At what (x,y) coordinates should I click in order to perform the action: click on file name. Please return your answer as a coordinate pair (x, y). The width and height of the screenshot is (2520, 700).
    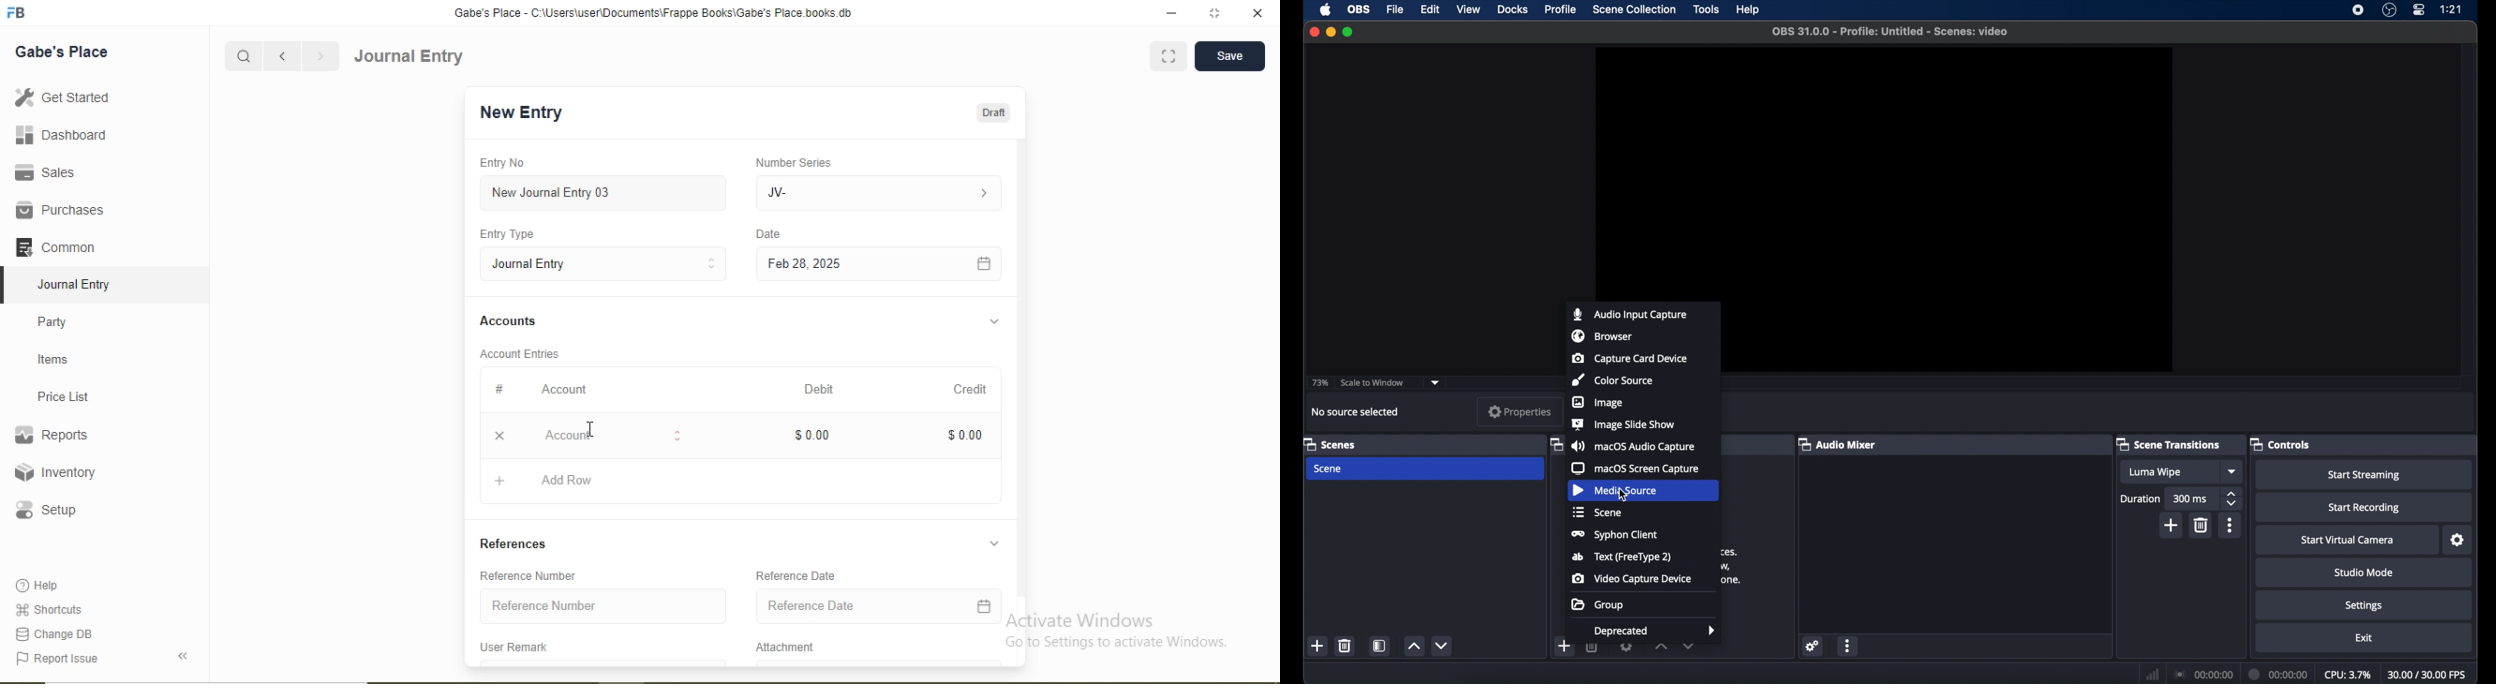
    Looking at the image, I should click on (1891, 32).